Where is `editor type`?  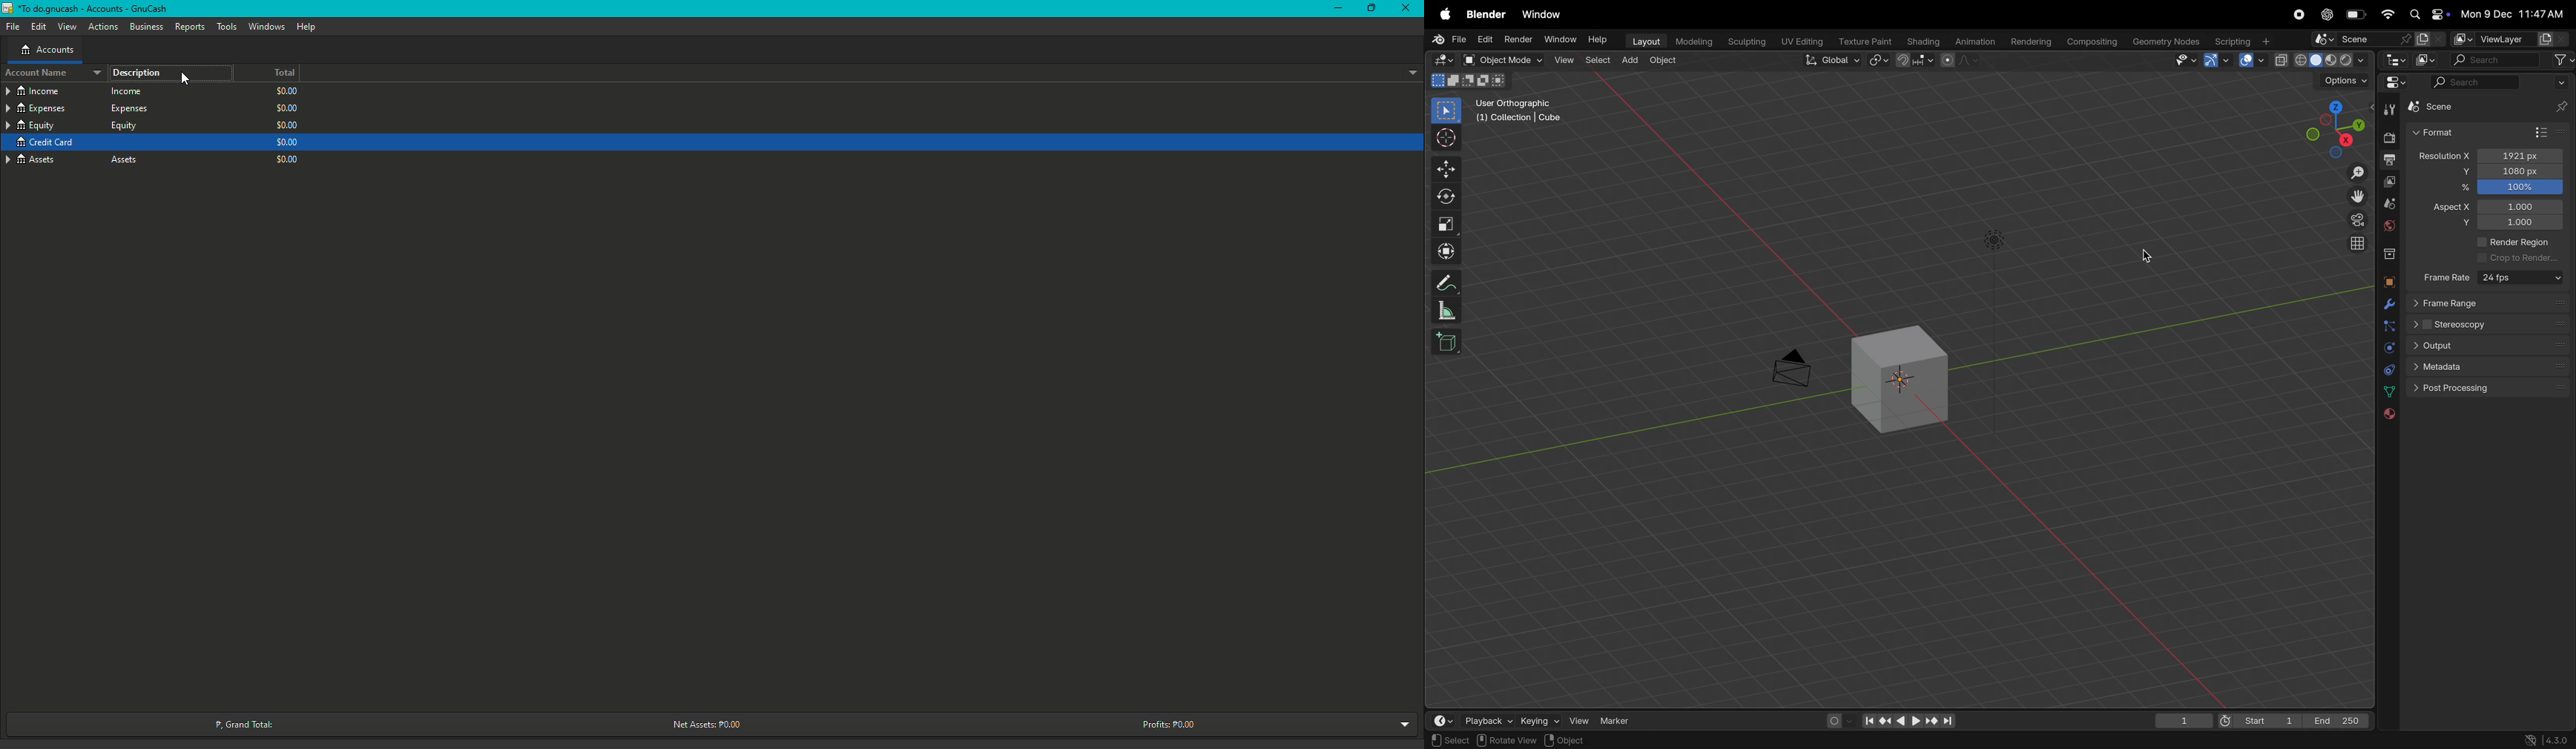
editor type is located at coordinates (2392, 84).